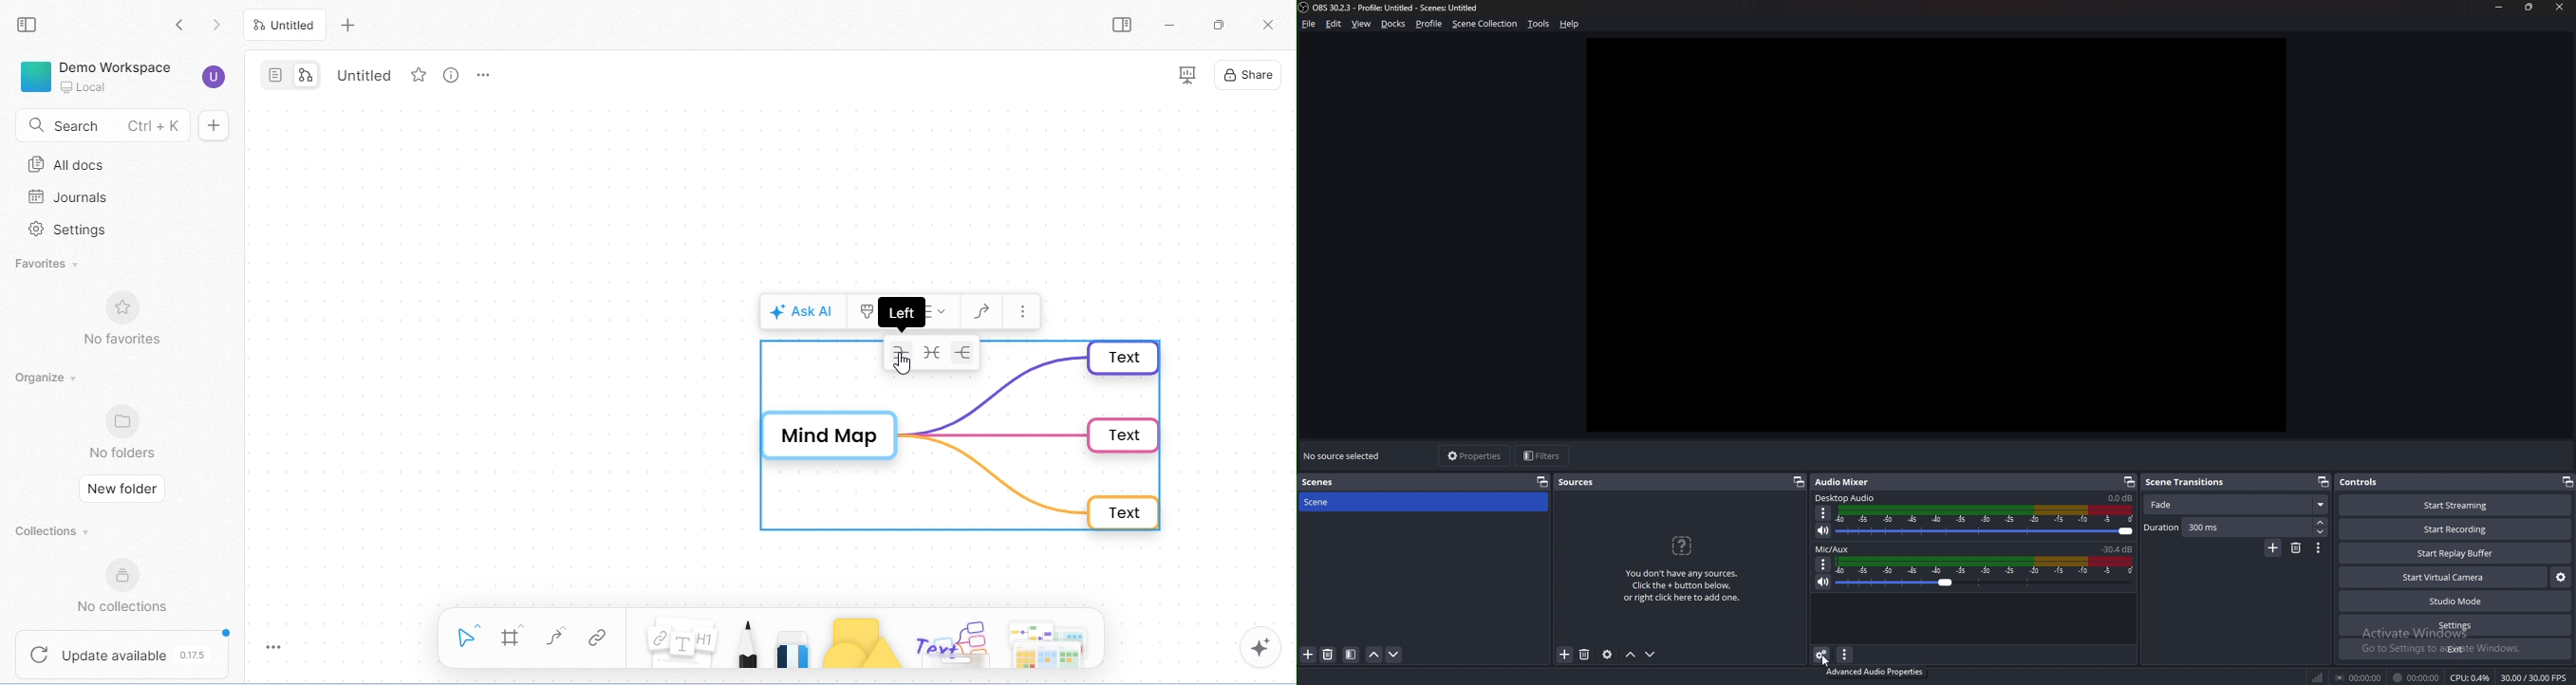  What do you see at coordinates (596, 639) in the screenshot?
I see `link` at bounding box center [596, 639].